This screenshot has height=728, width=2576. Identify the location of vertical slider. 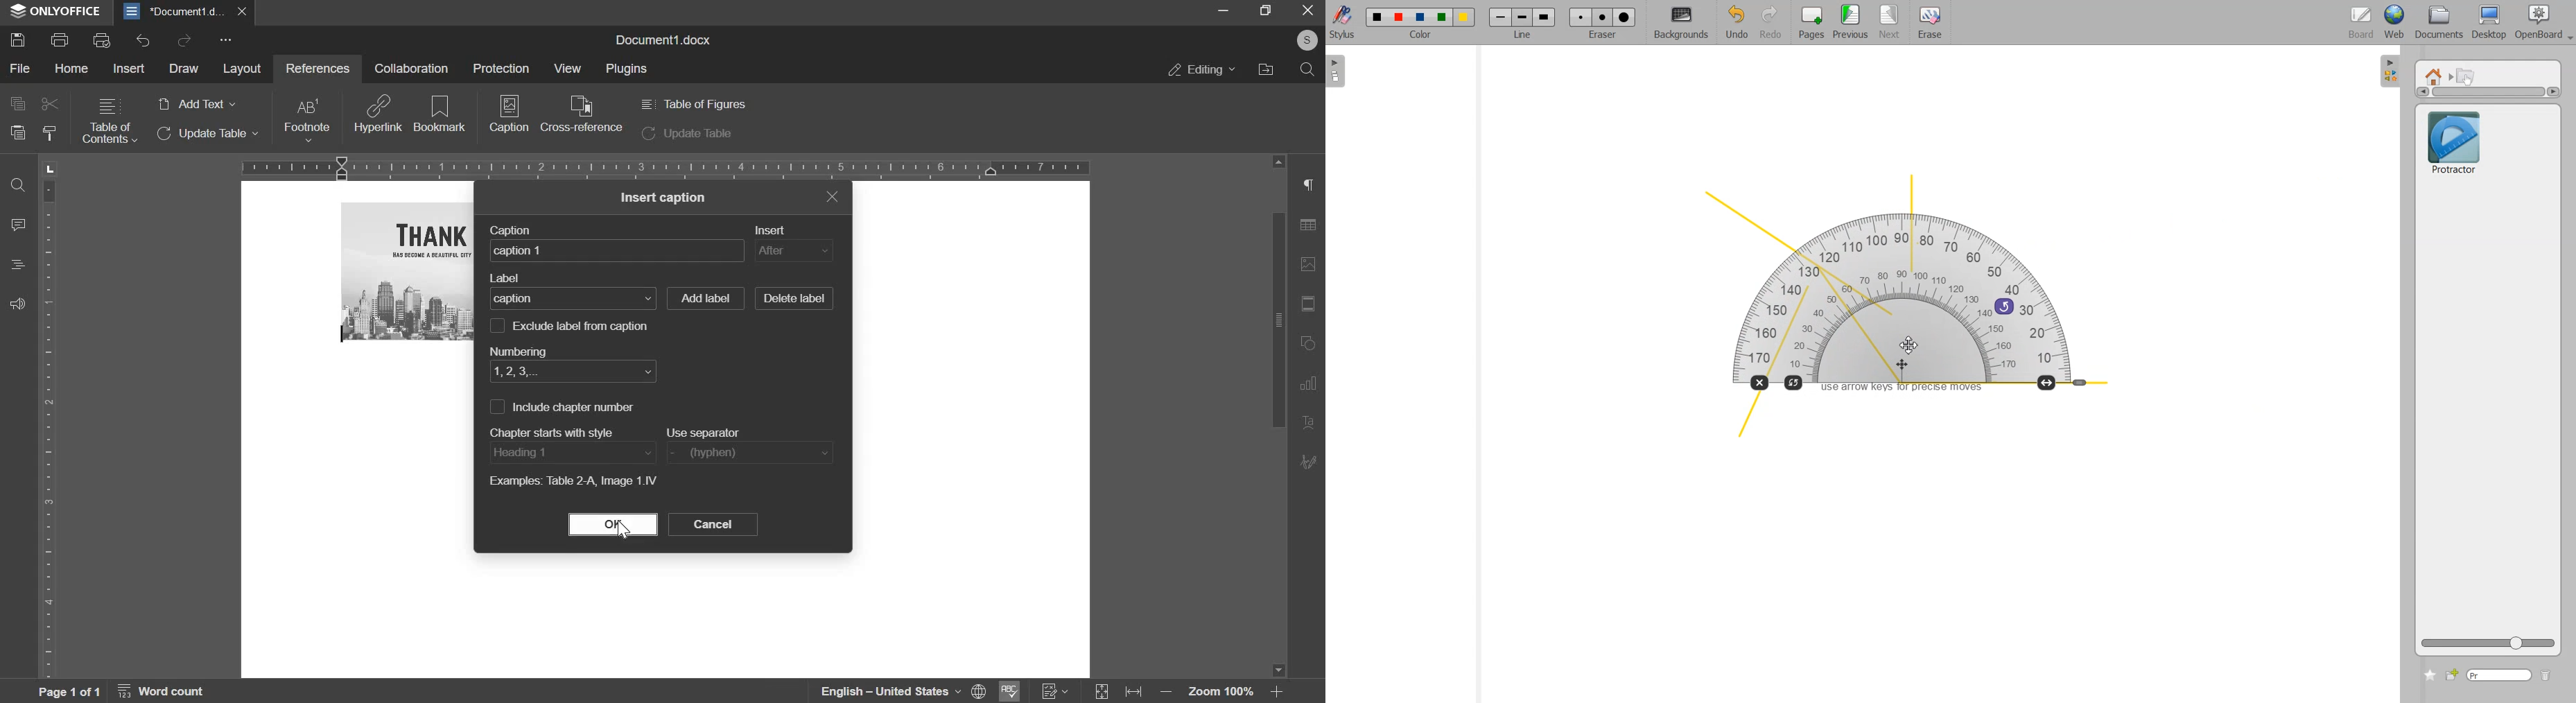
(1278, 416).